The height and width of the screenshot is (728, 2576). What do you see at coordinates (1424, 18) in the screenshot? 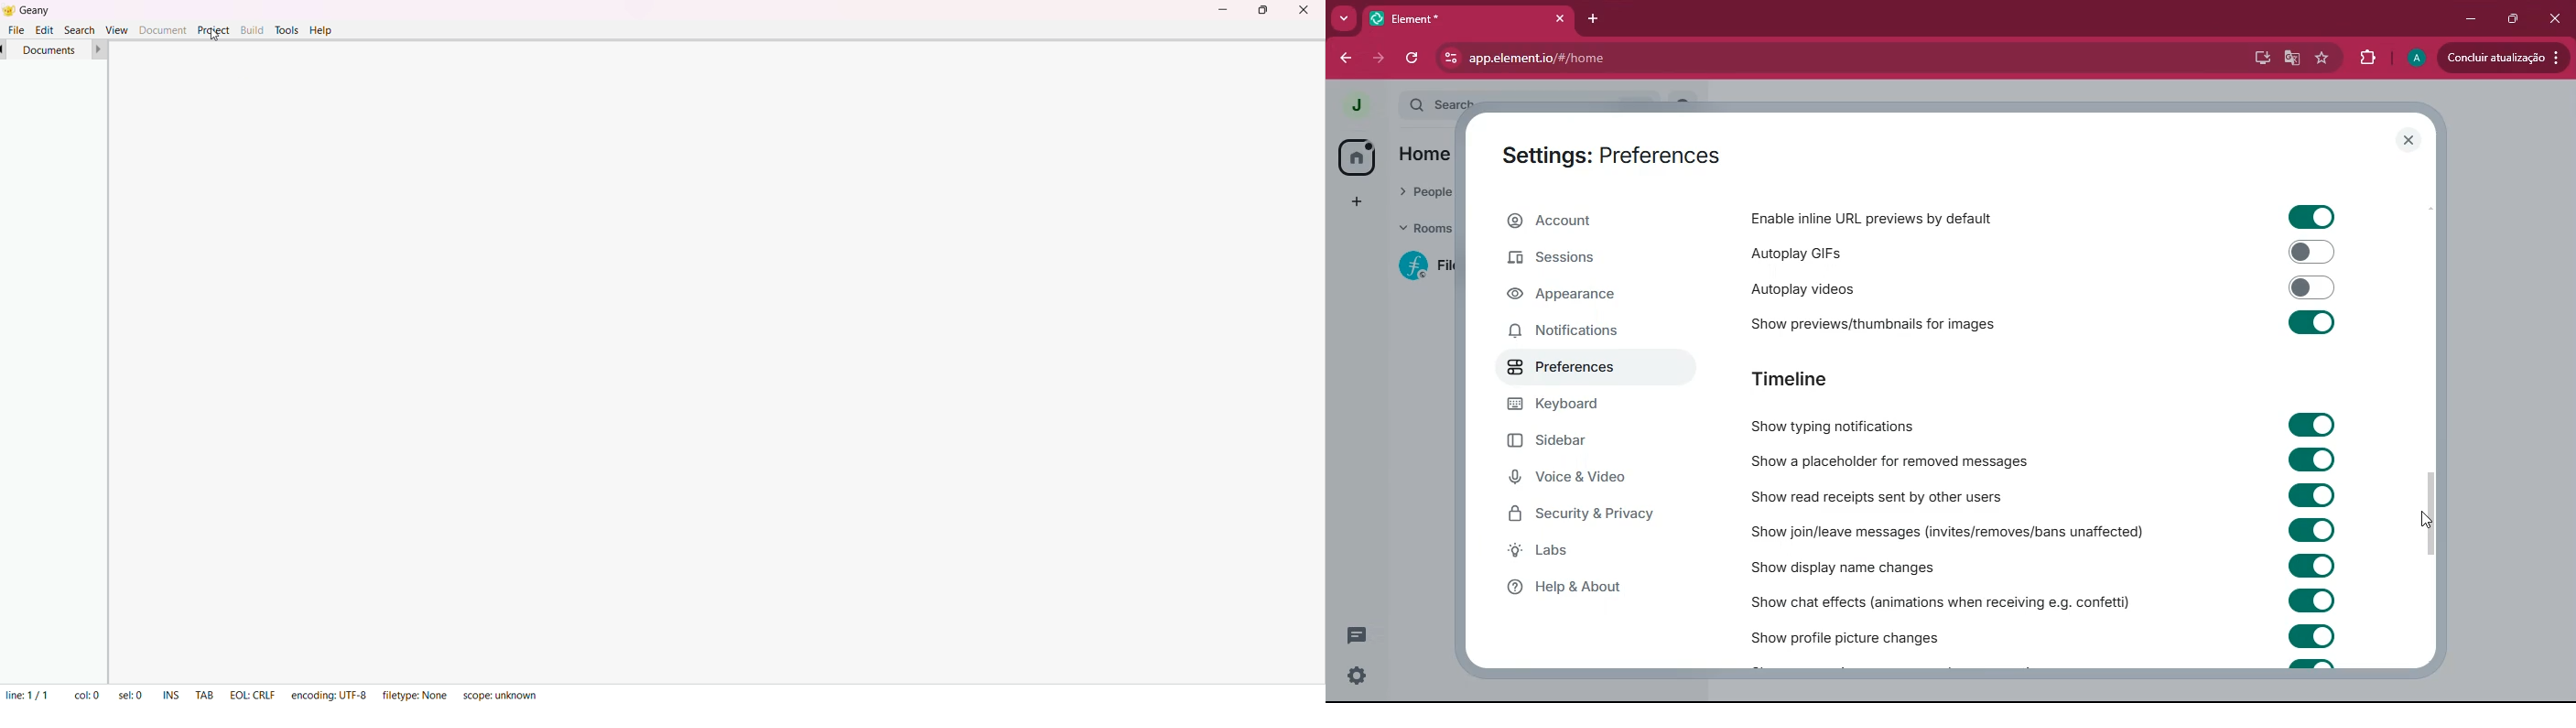
I see `Element* tab` at bounding box center [1424, 18].